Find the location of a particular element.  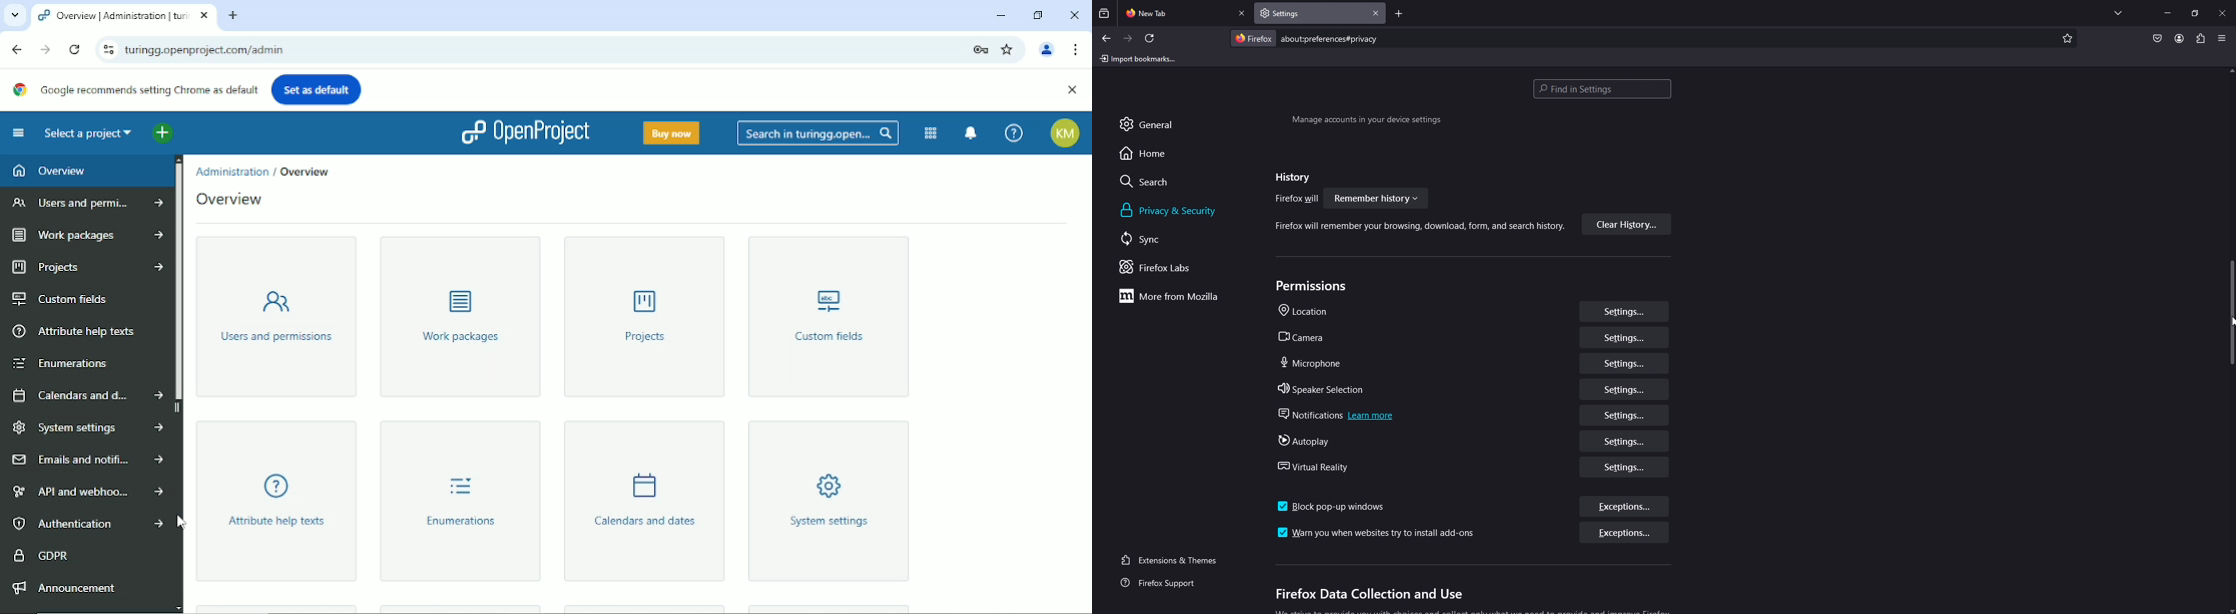

close tab is located at coordinates (1376, 13).